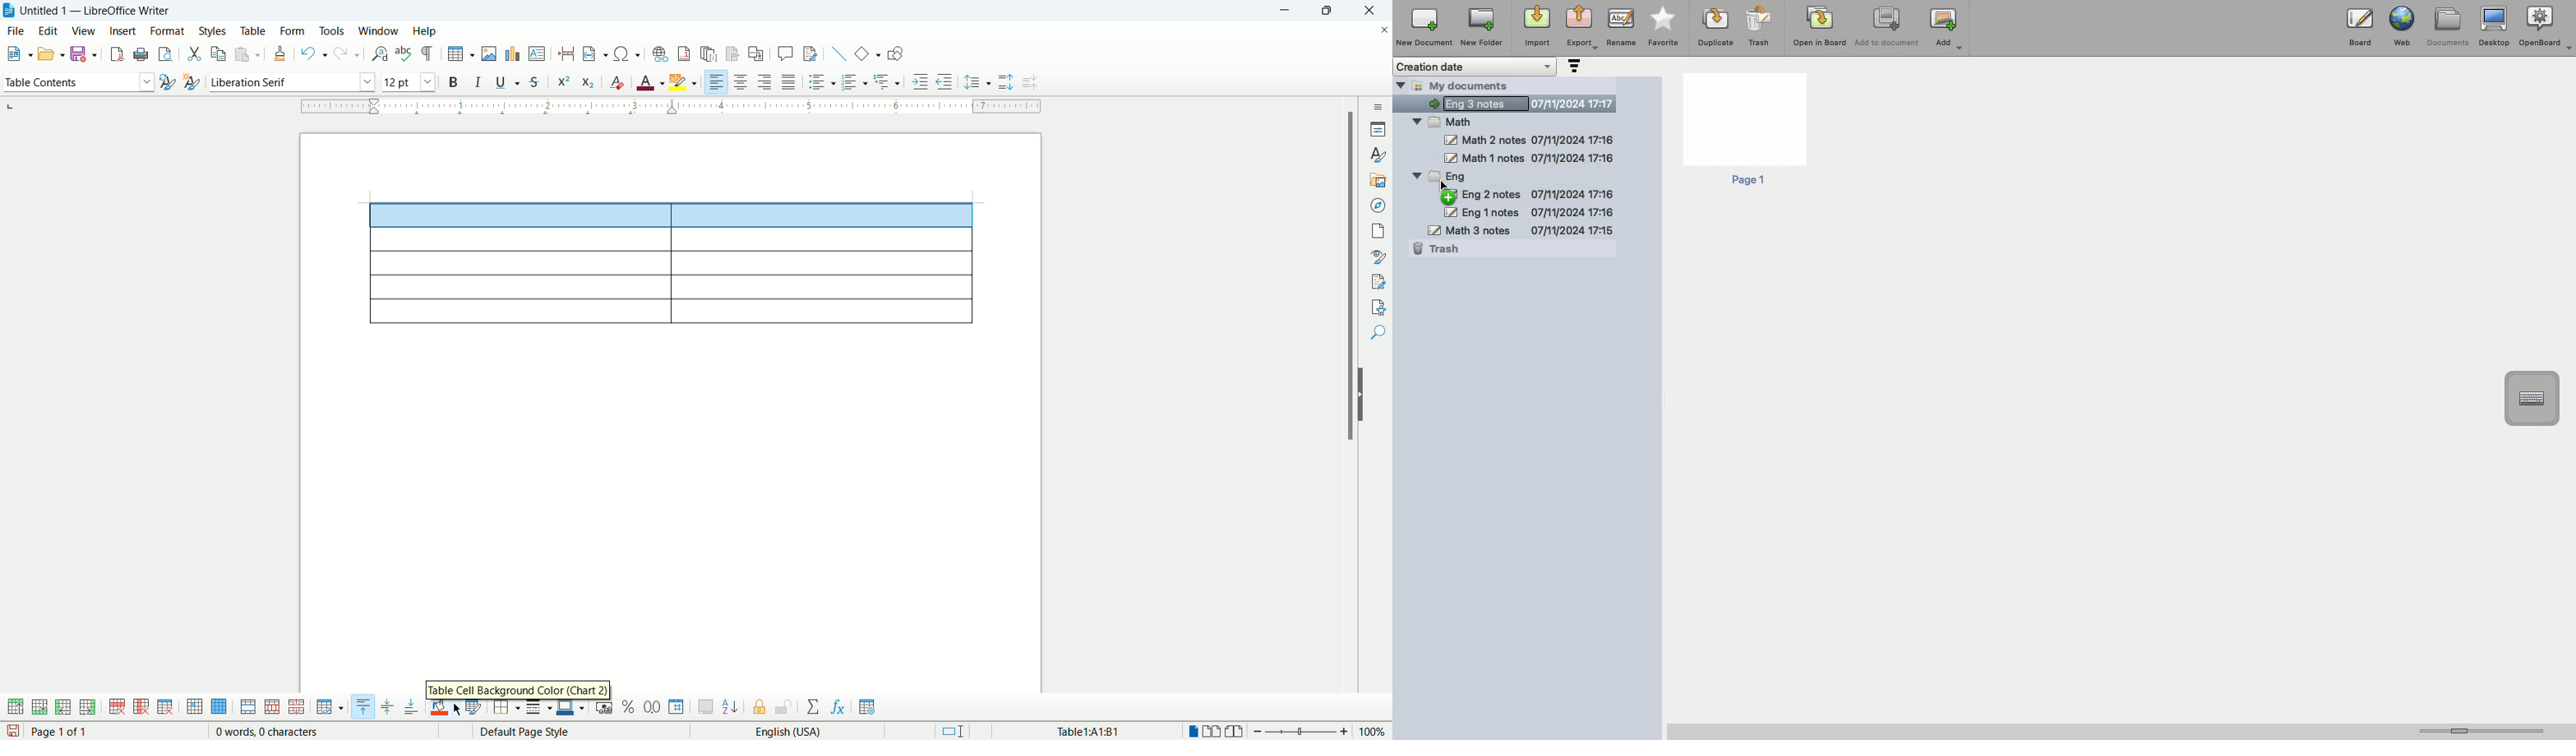 The image size is (2576, 756). Describe the element at coordinates (1452, 122) in the screenshot. I see `Math` at that location.